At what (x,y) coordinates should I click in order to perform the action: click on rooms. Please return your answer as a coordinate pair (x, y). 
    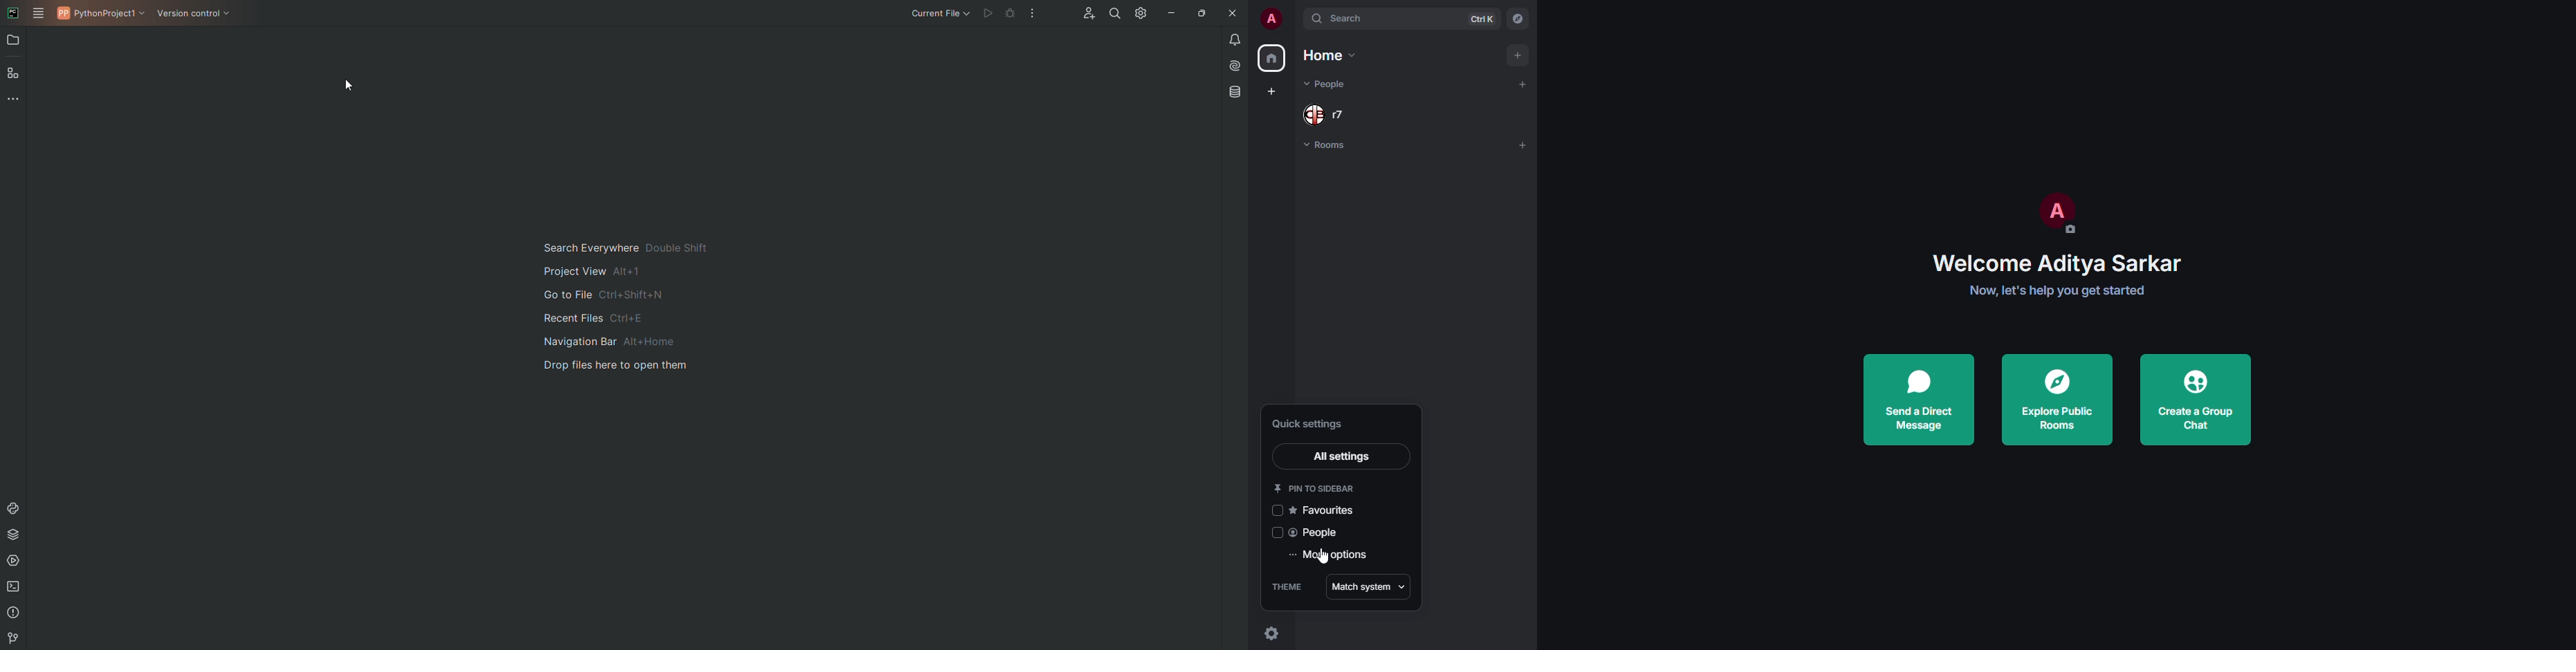
    Looking at the image, I should click on (1325, 148).